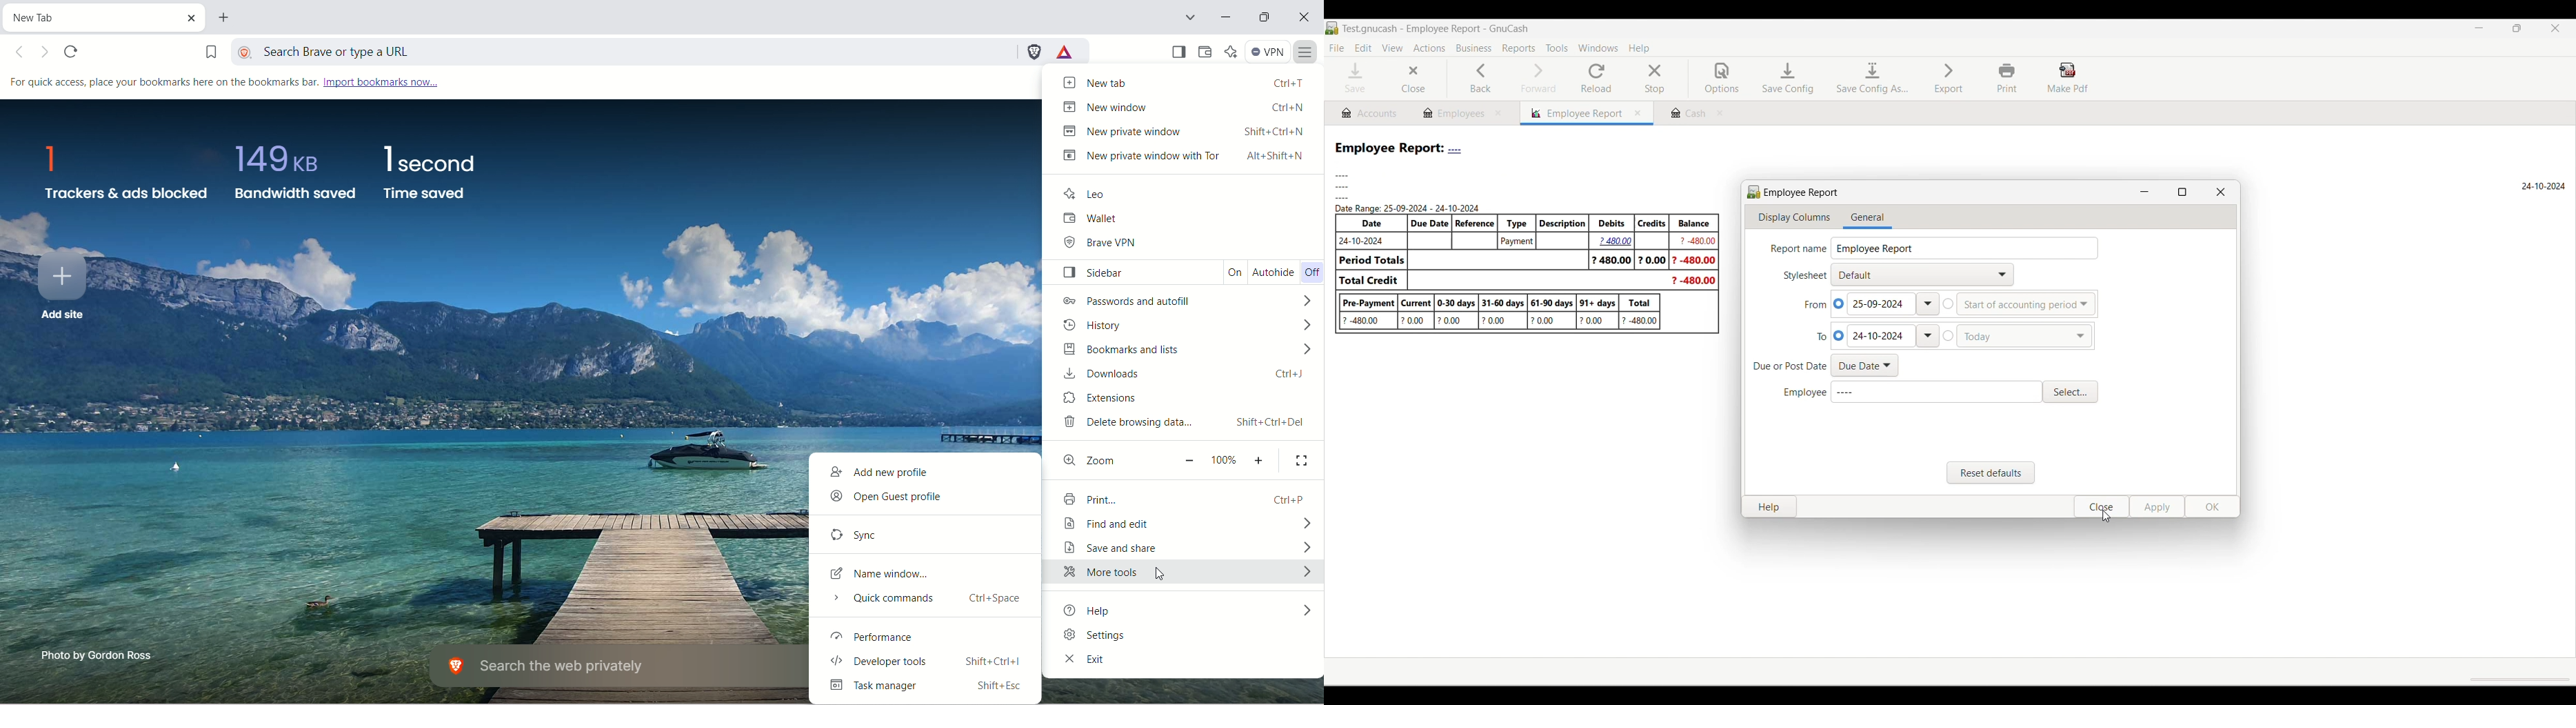  What do you see at coordinates (1267, 51) in the screenshot?
I see `VPN` at bounding box center [1267, 51].